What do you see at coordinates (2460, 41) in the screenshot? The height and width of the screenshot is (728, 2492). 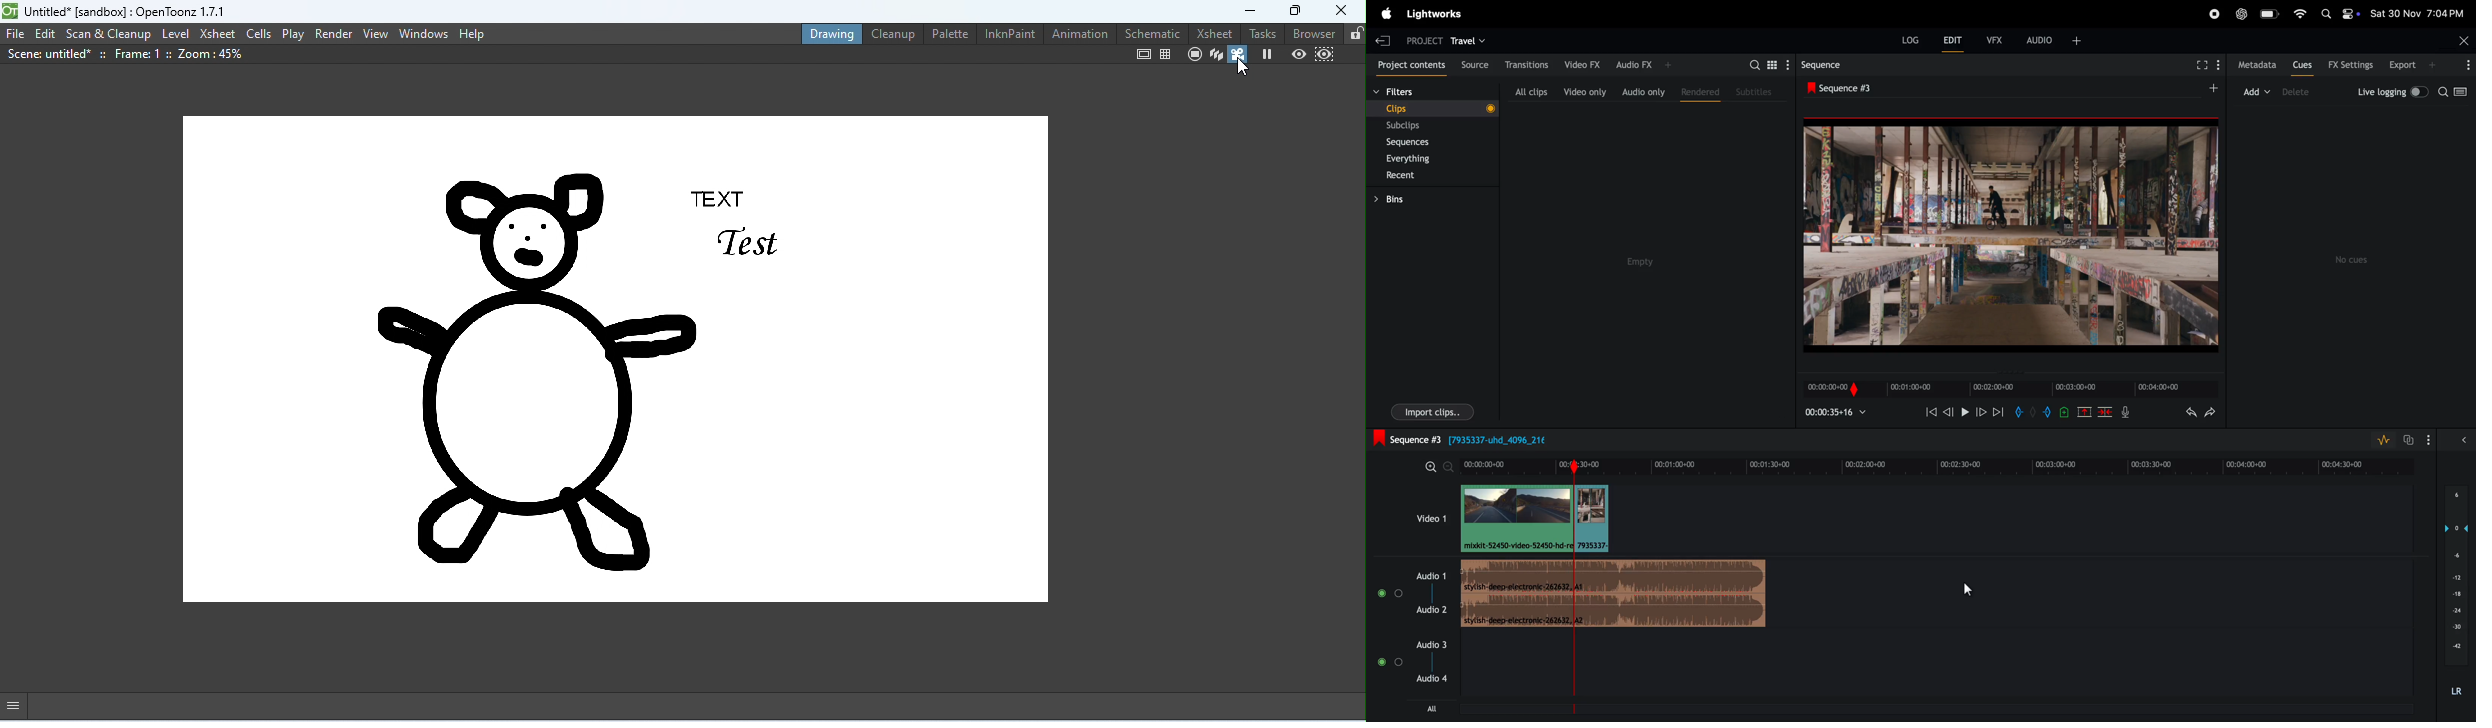 I see `close` at bounding box center [2460, 41].